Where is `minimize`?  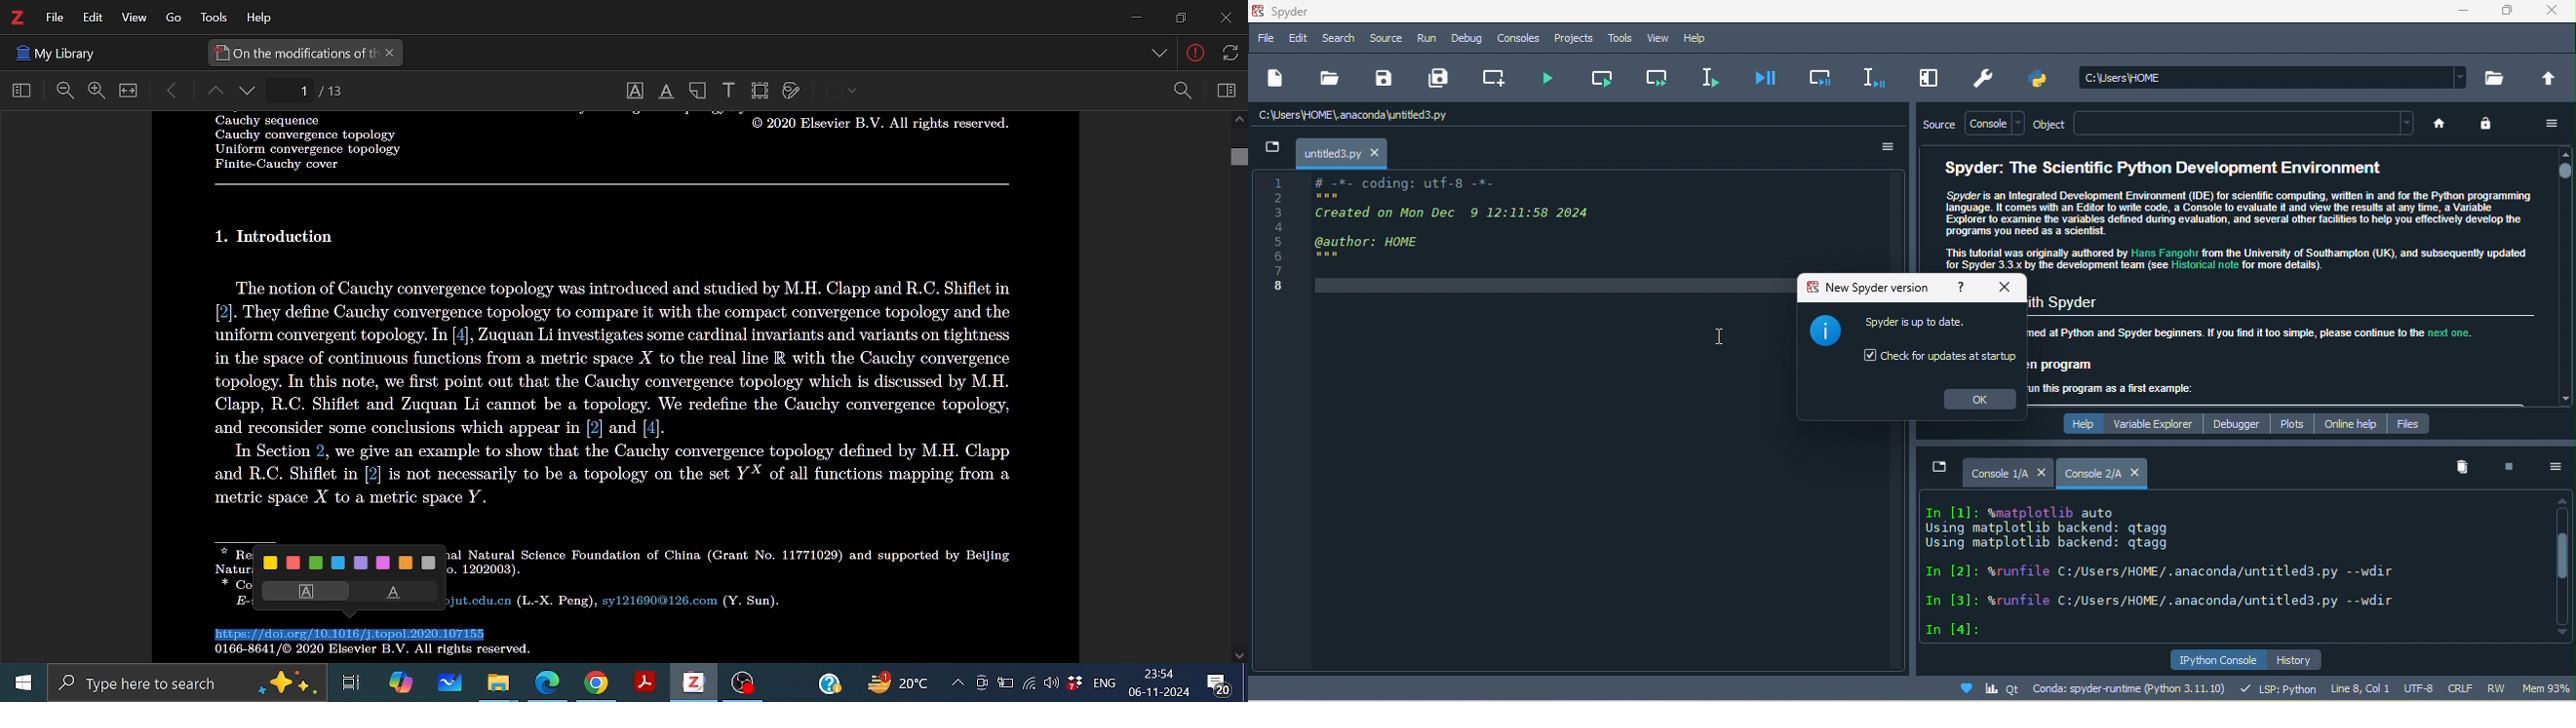
minimize is located at coordinates (1273, 150).